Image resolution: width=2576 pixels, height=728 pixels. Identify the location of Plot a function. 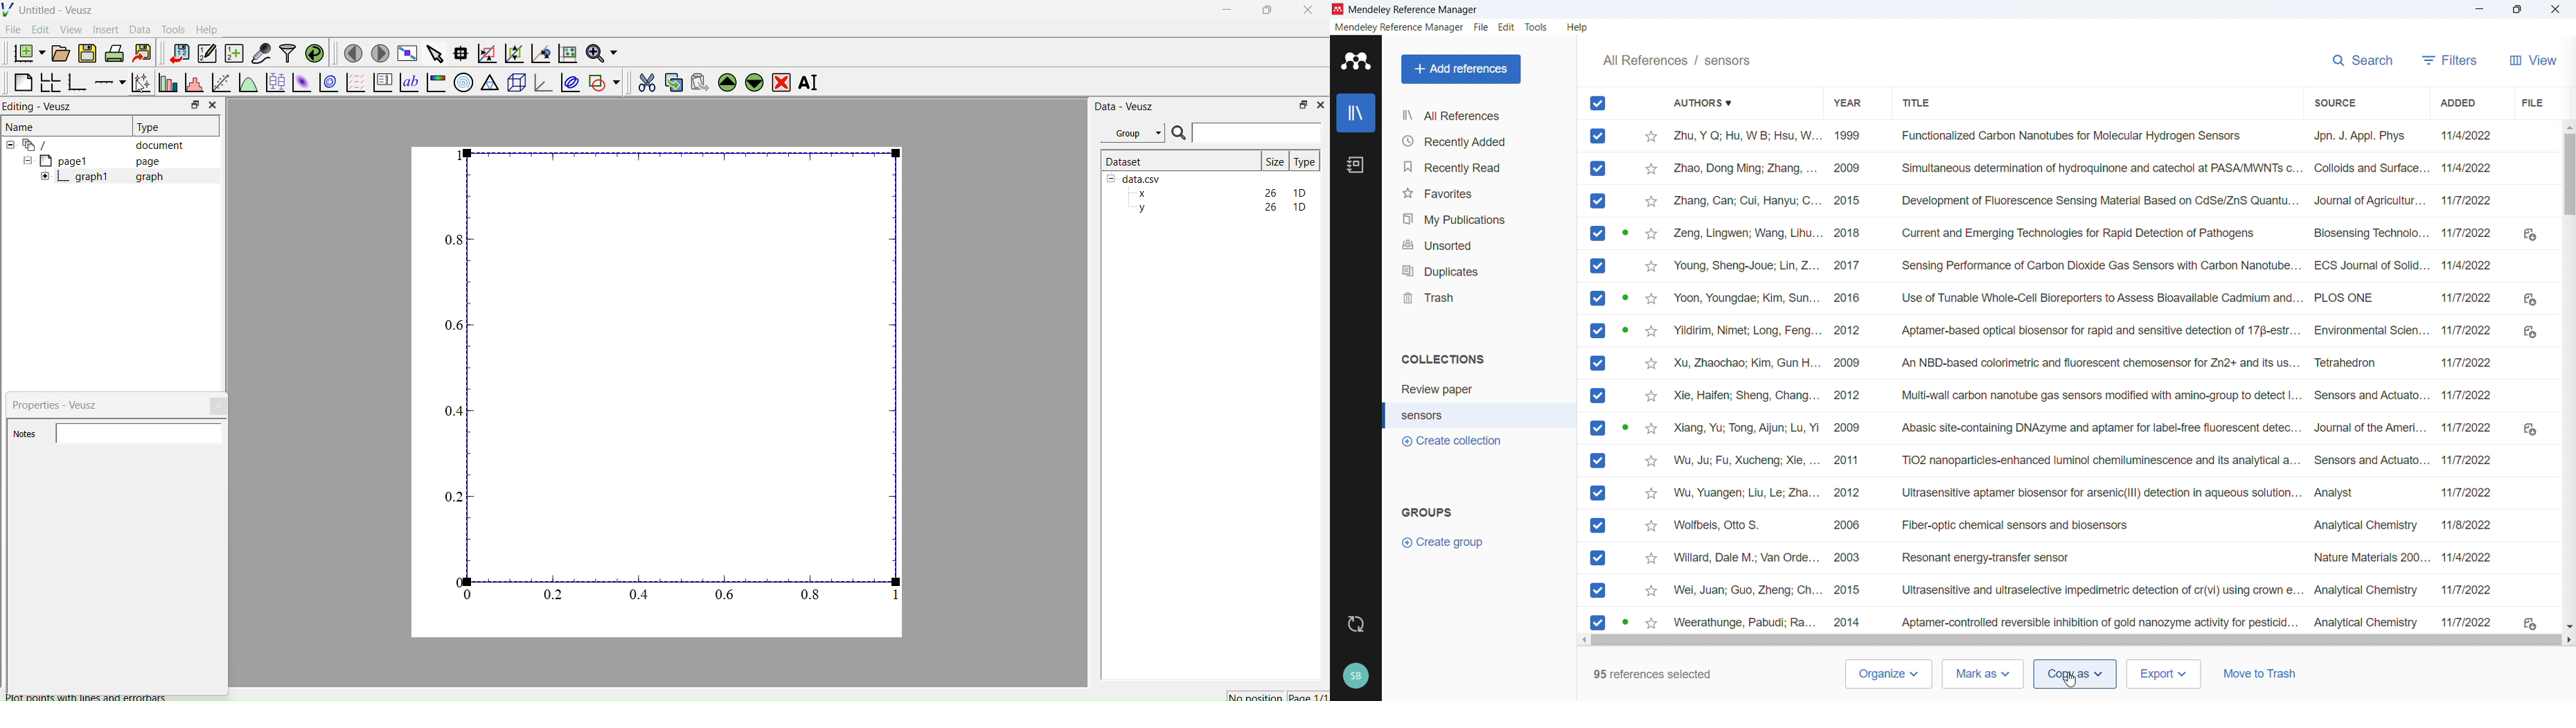
(247, 83).